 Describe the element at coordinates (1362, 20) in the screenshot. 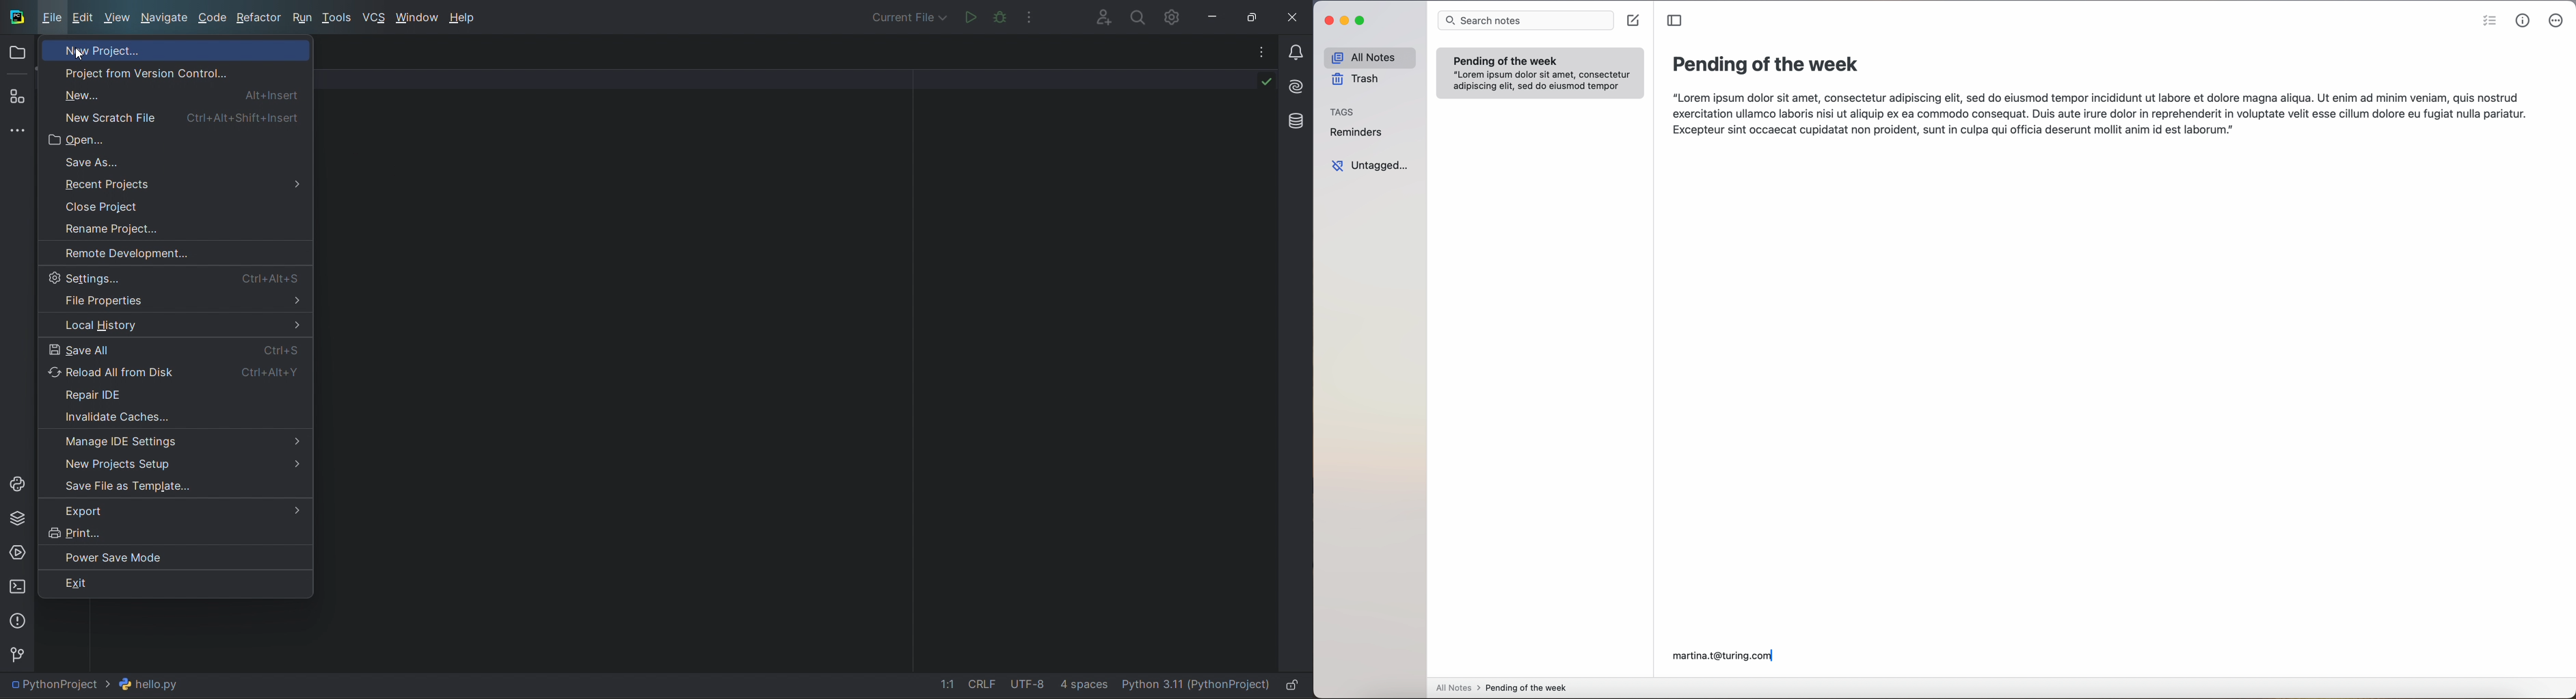

I see `maximize app` at that location.